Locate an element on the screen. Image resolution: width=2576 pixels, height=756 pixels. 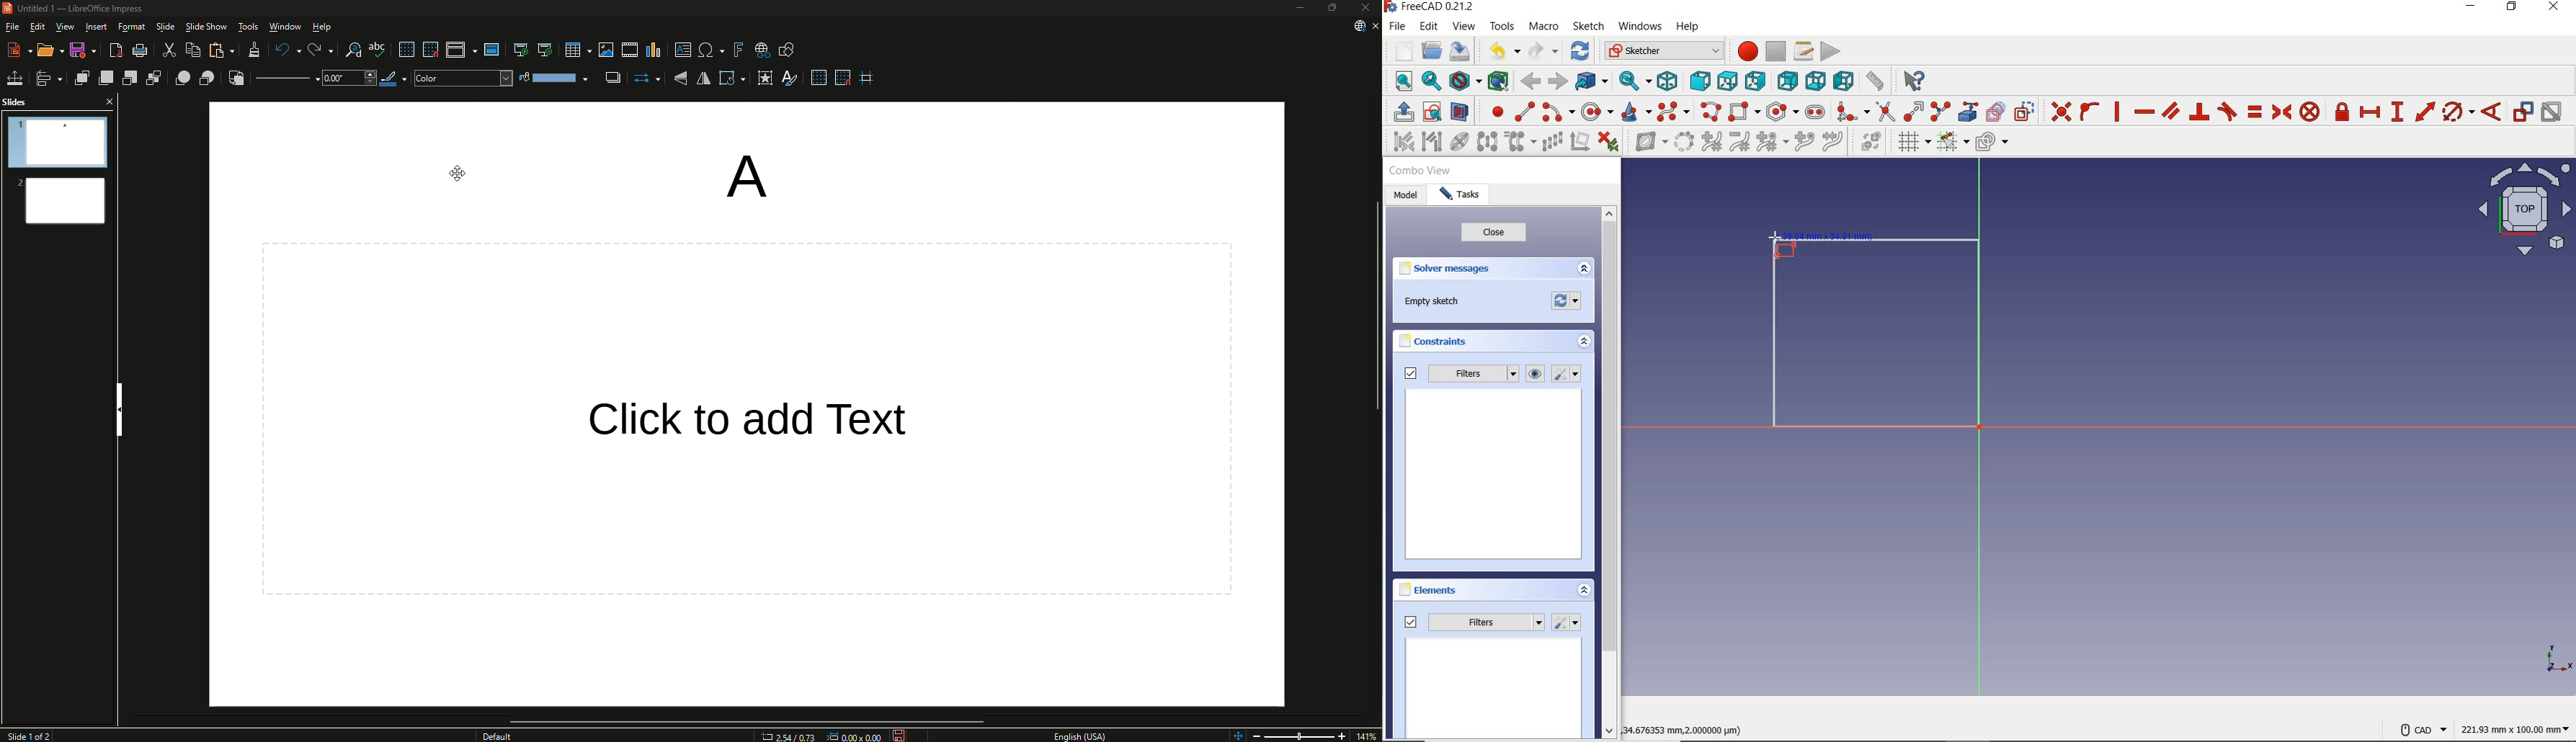
measure distance is located at coordinates (1875, 81).